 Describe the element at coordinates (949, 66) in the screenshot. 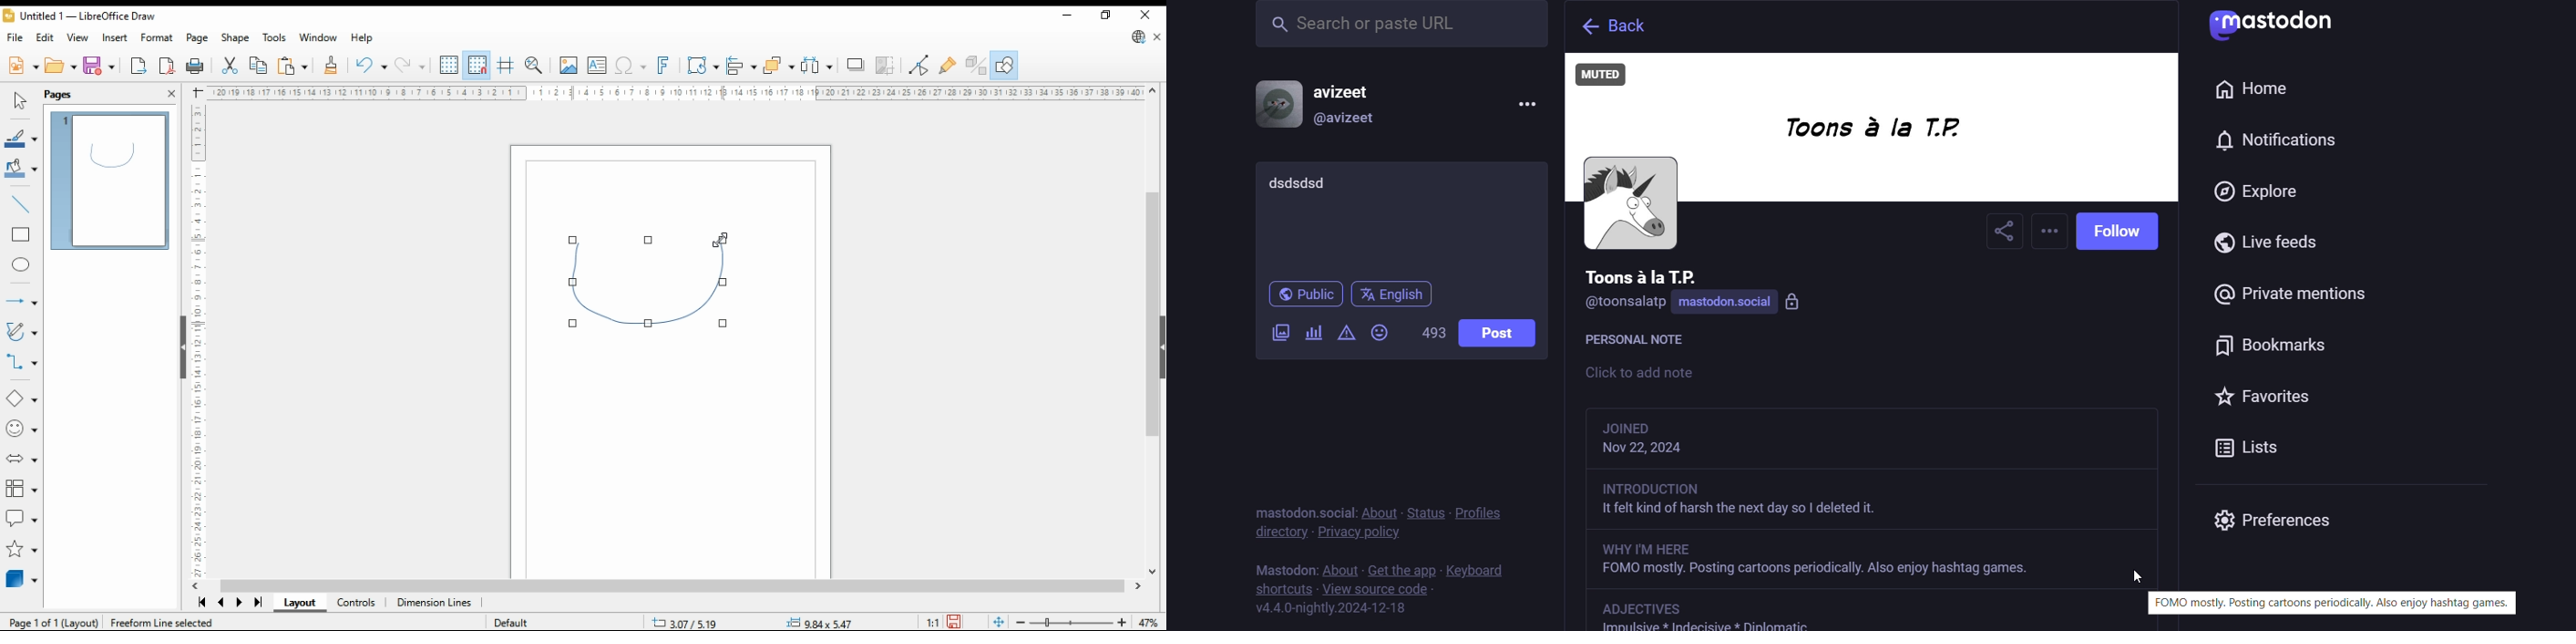

I see `show gluepoint functions` at that location.